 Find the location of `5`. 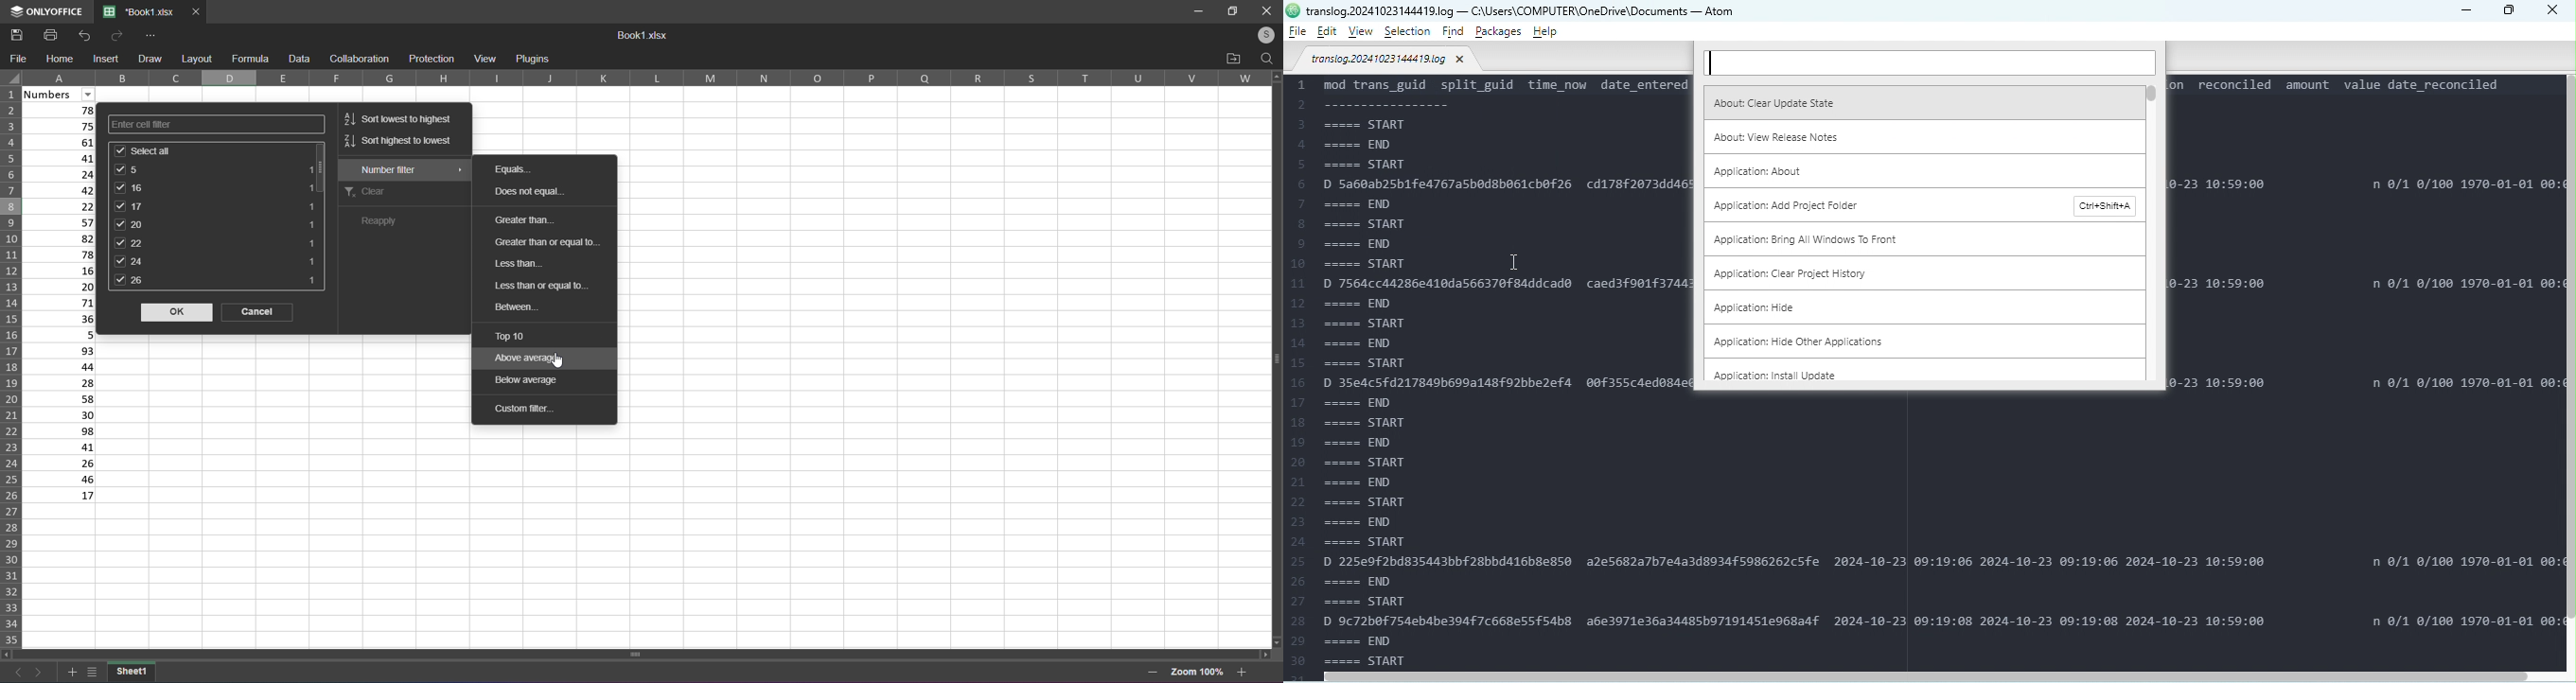

5 is located at coordinates (60, 334).